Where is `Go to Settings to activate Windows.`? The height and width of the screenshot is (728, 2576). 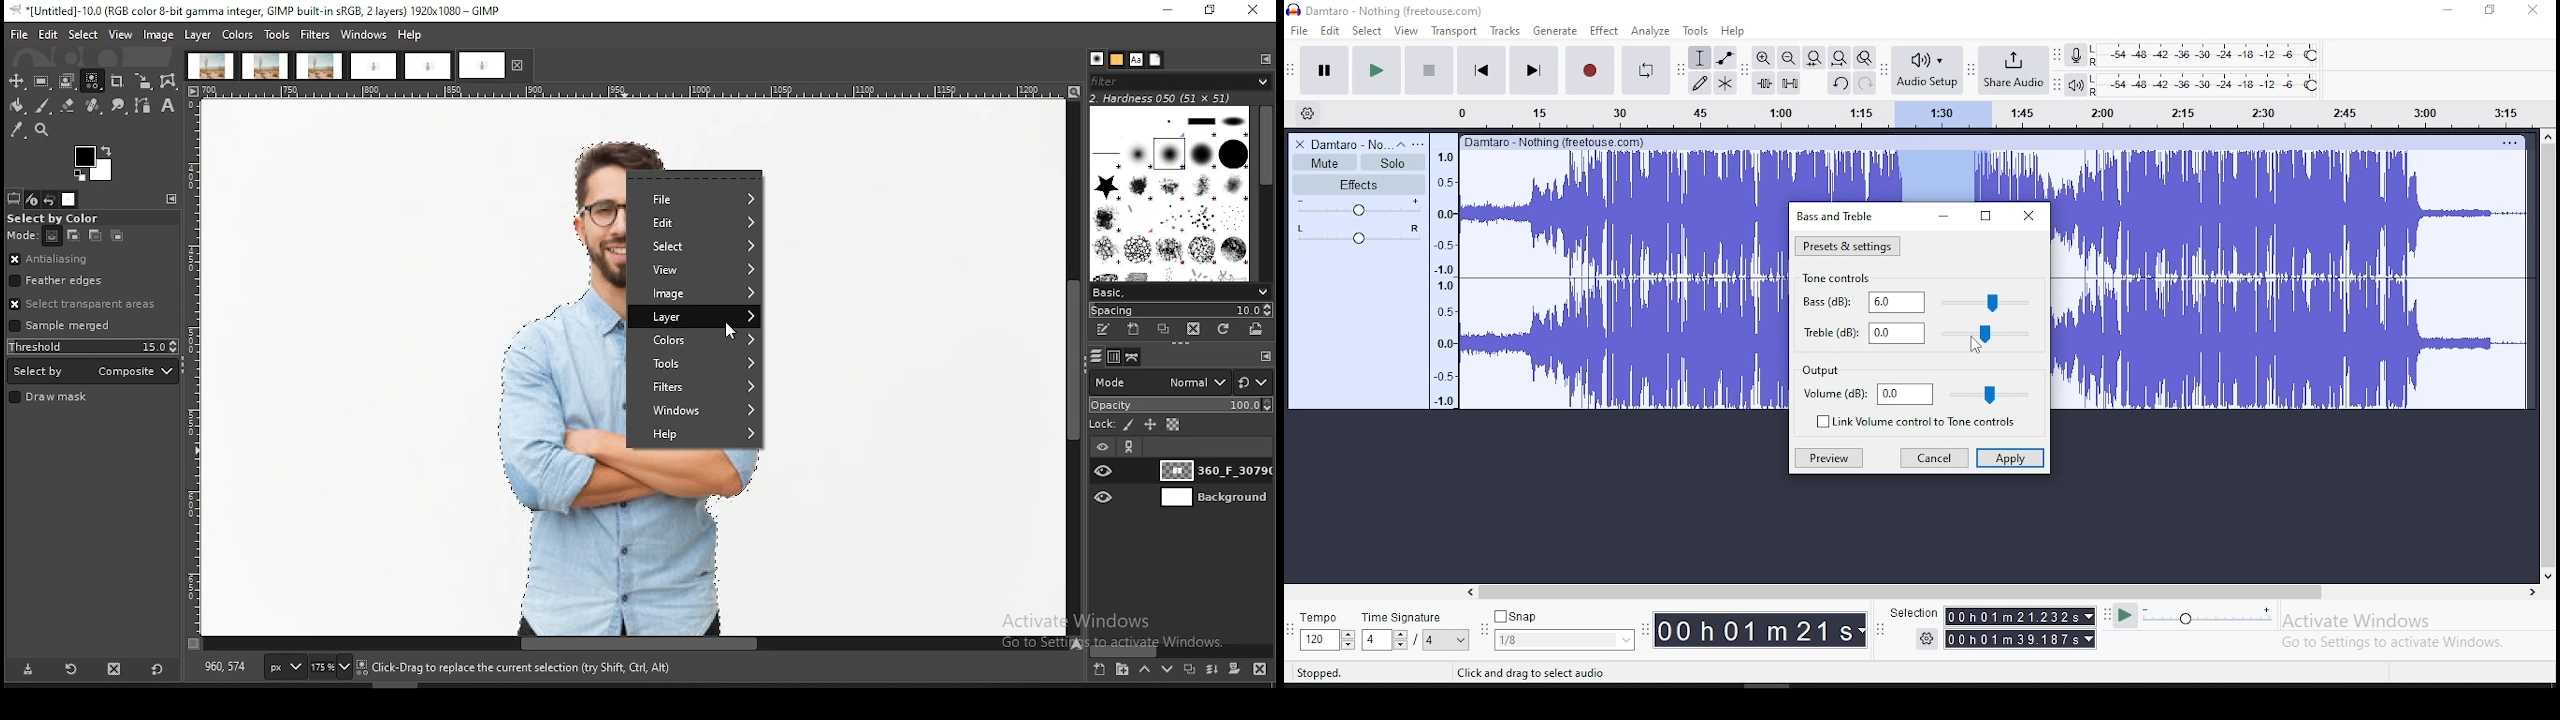 Go to Settings to activate Windows. is located at coordinates (2396, 642).